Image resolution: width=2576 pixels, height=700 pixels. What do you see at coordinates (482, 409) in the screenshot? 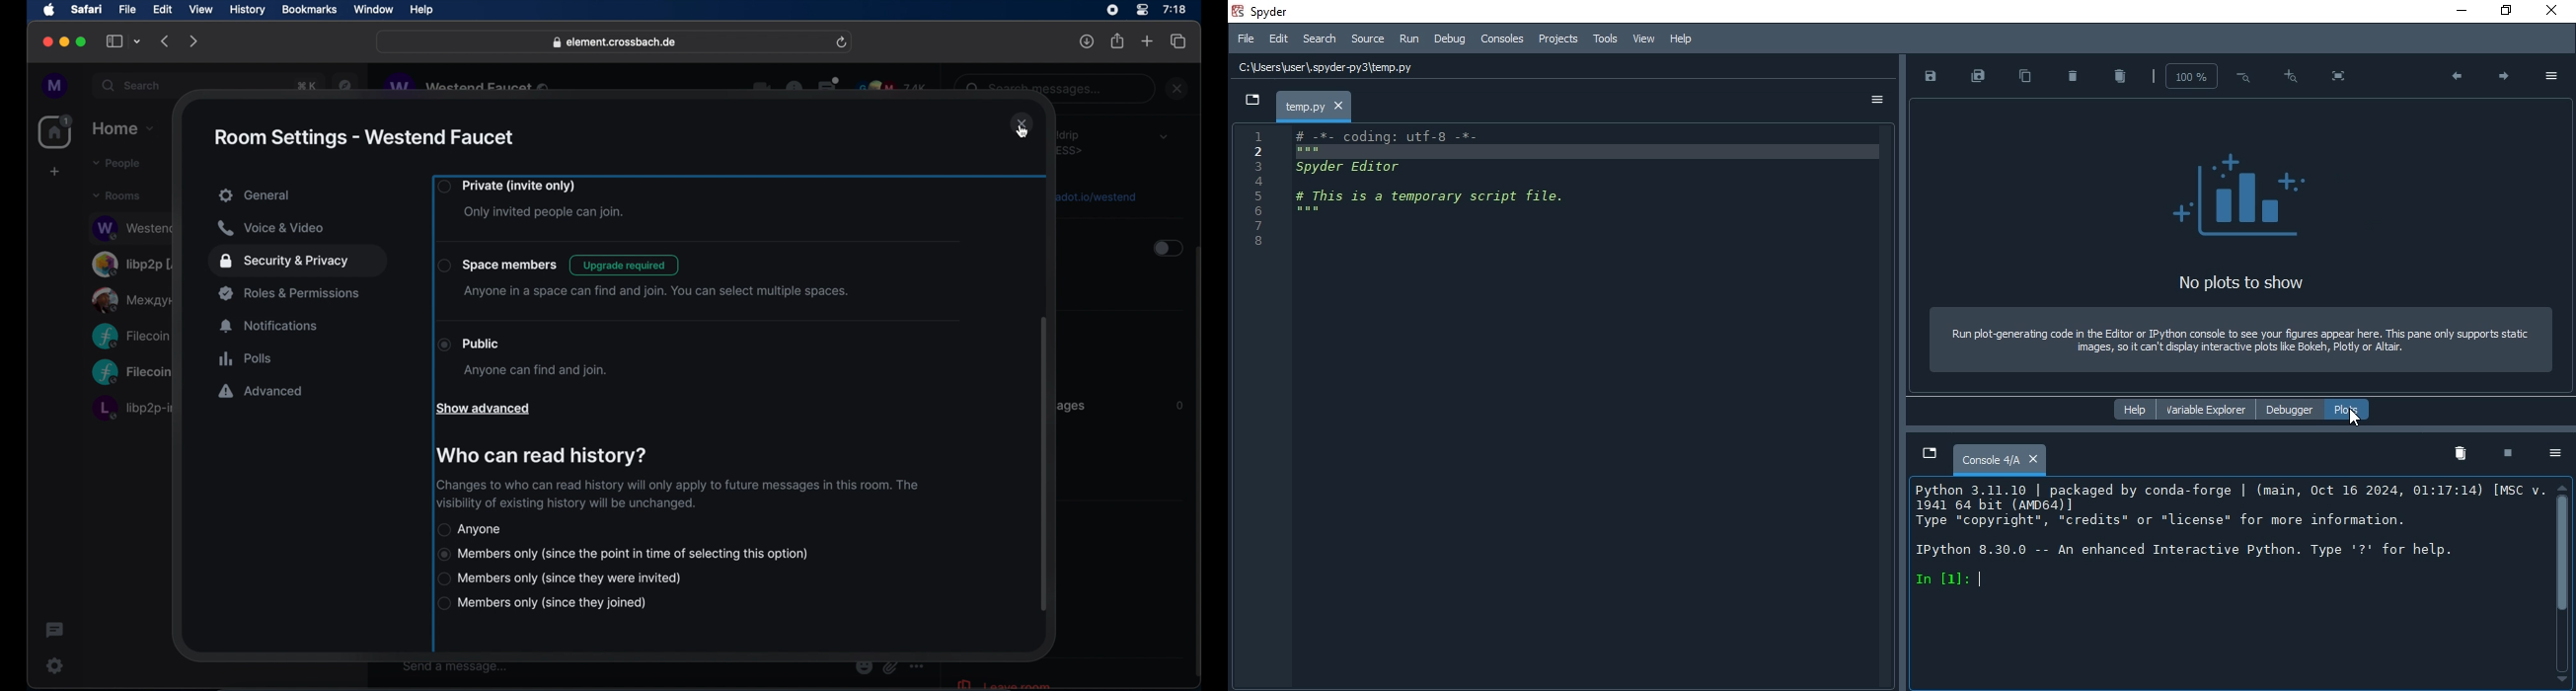
I see `show advanced` at bounding box center [482, 409].